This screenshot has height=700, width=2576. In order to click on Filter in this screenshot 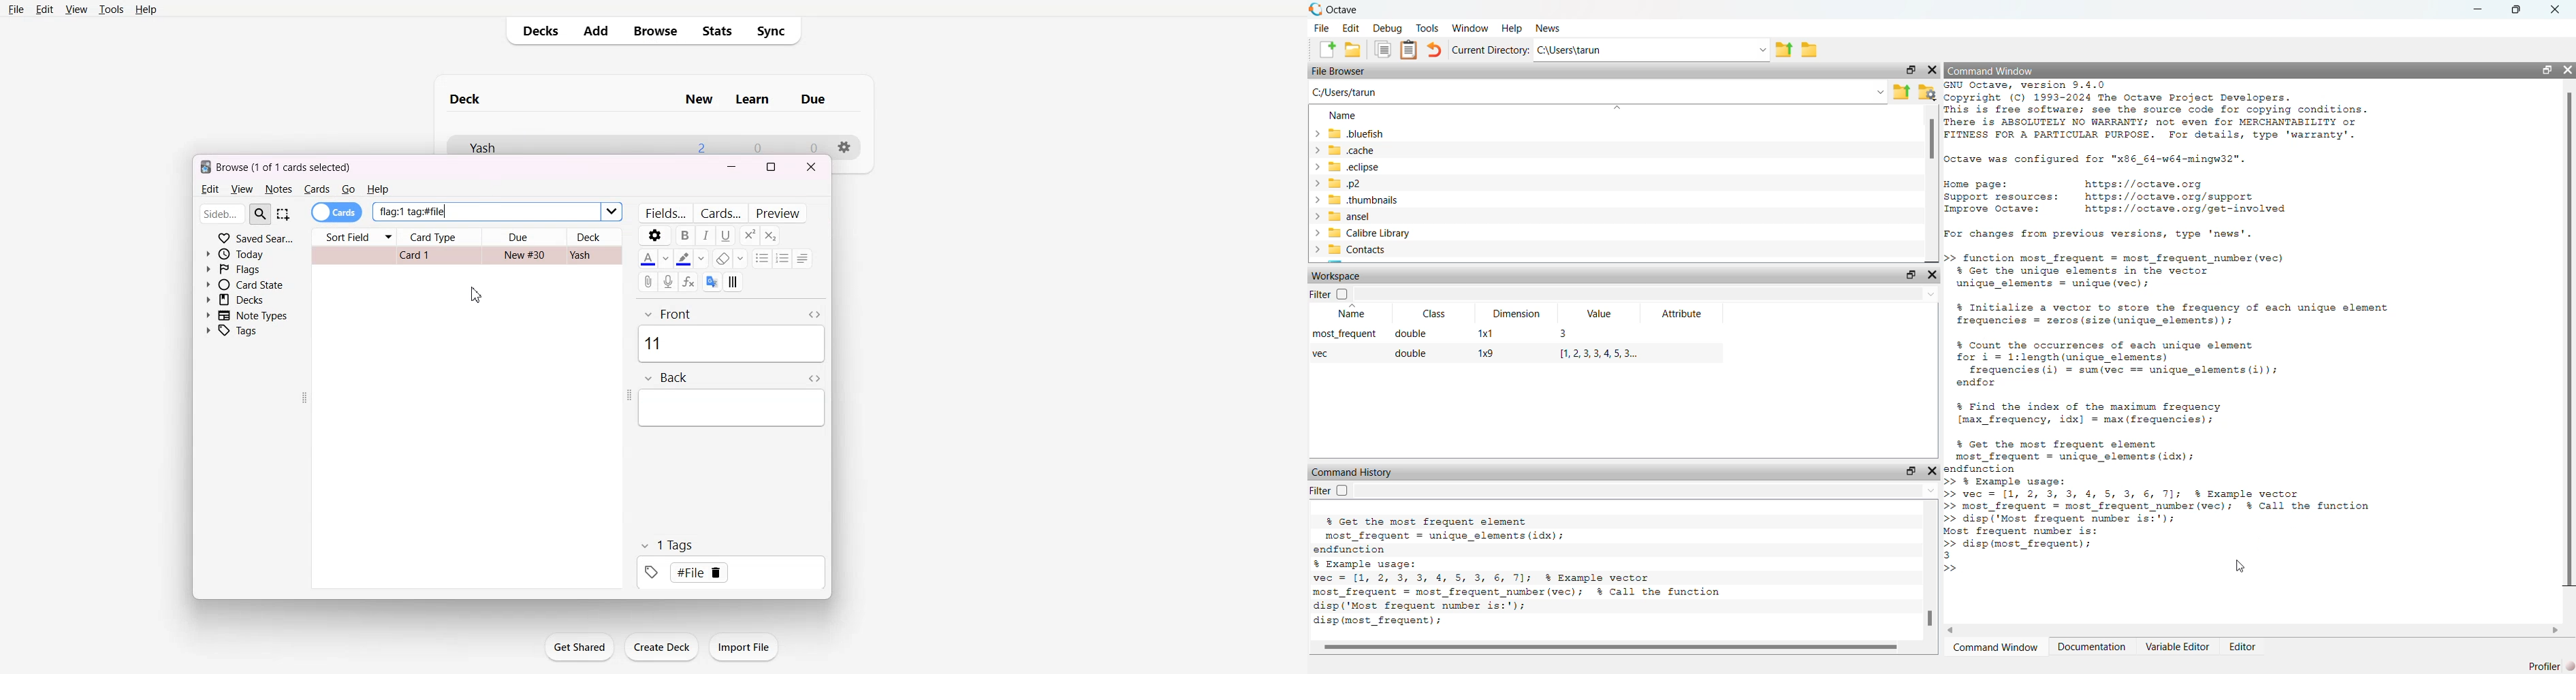, I will do `click(1330, 294)`.